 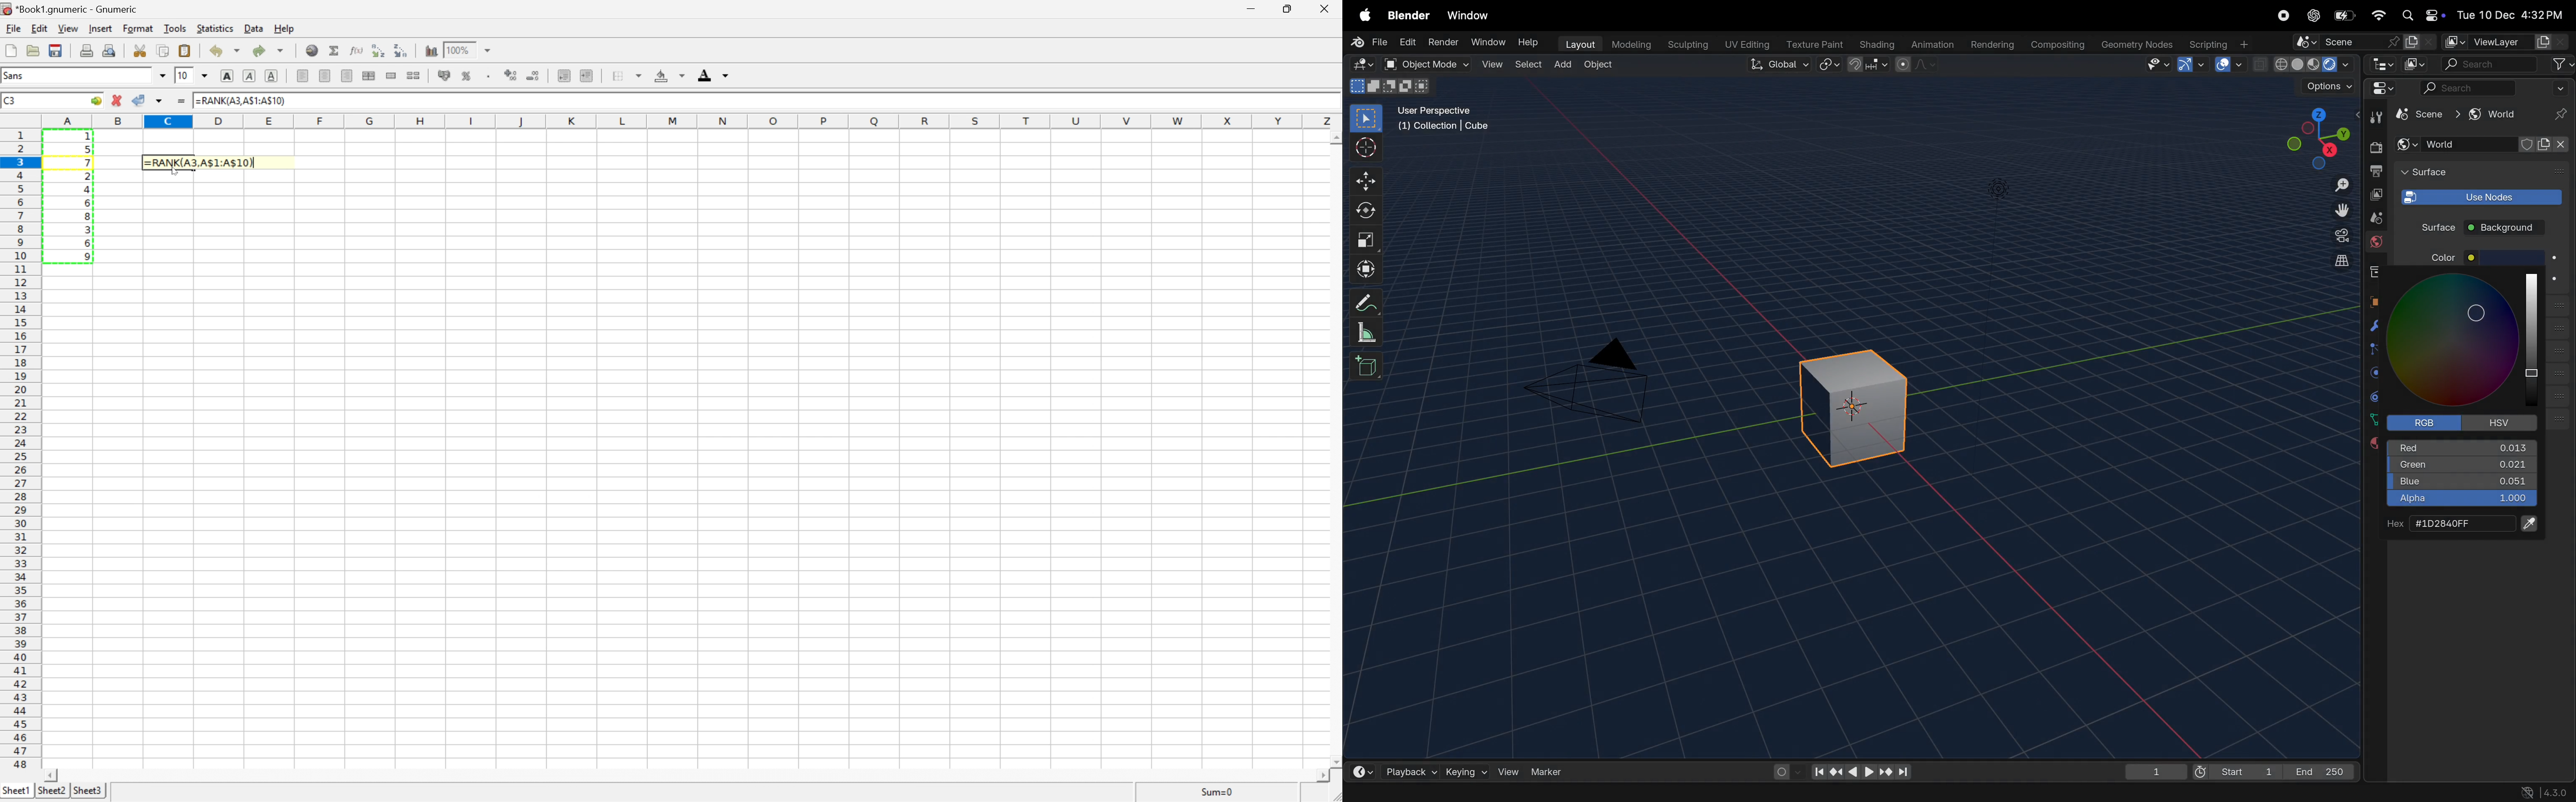 I want to click on edit, so click(x=39, y=28).